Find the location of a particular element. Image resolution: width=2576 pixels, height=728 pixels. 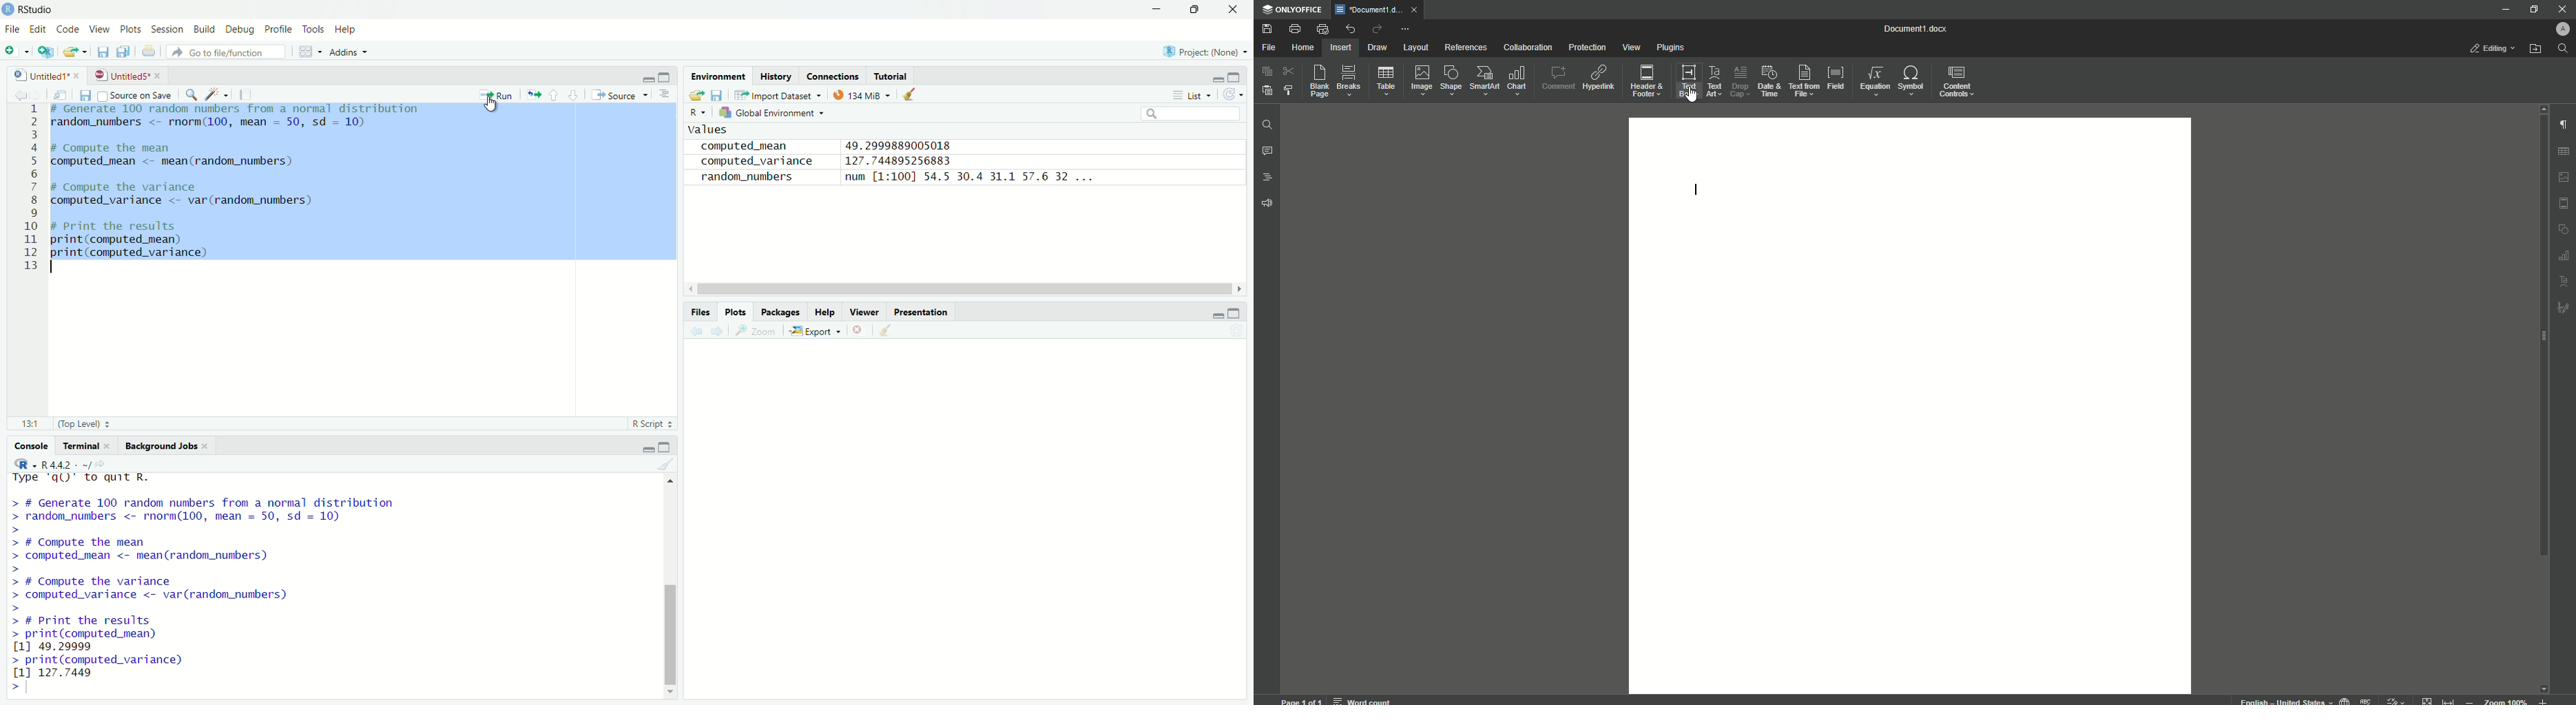

go to next section/chunk is located at coordinates (575, 95).